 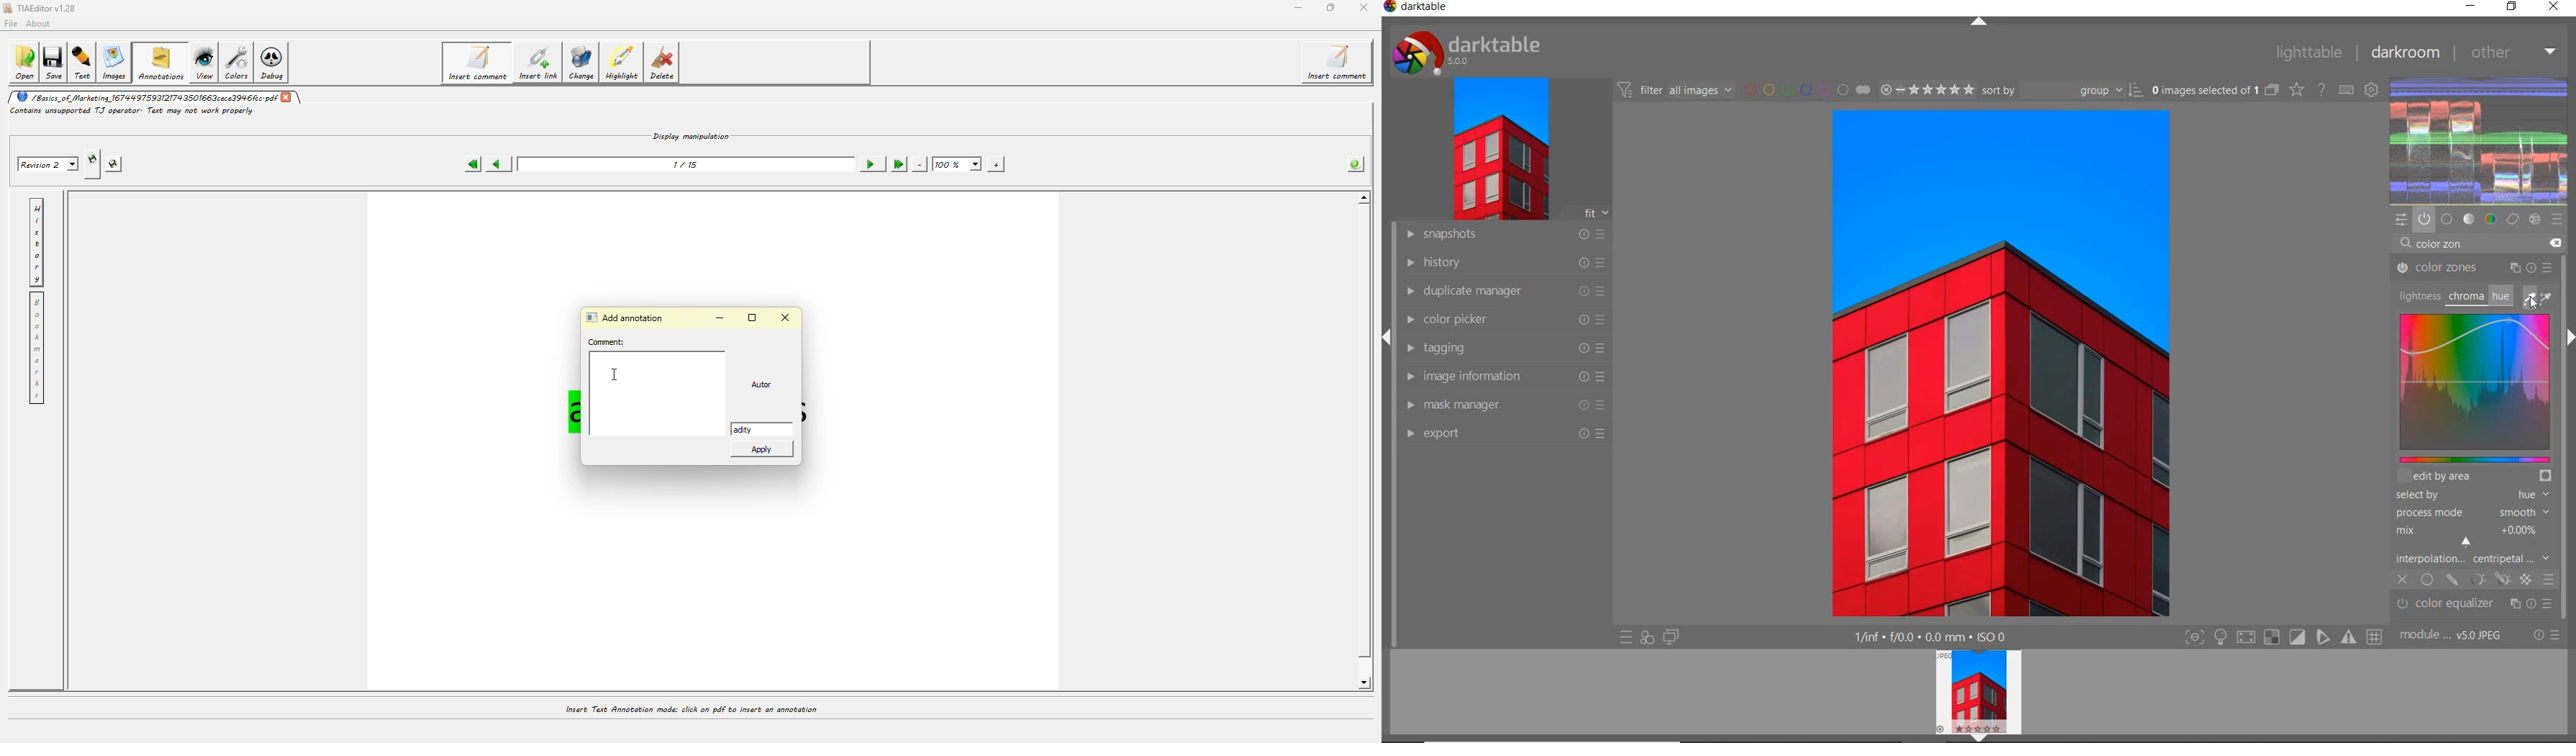 What do you see at coordinates (1506, 434) in the screenshot?
I see `export` at bounding box center [1506, 434].